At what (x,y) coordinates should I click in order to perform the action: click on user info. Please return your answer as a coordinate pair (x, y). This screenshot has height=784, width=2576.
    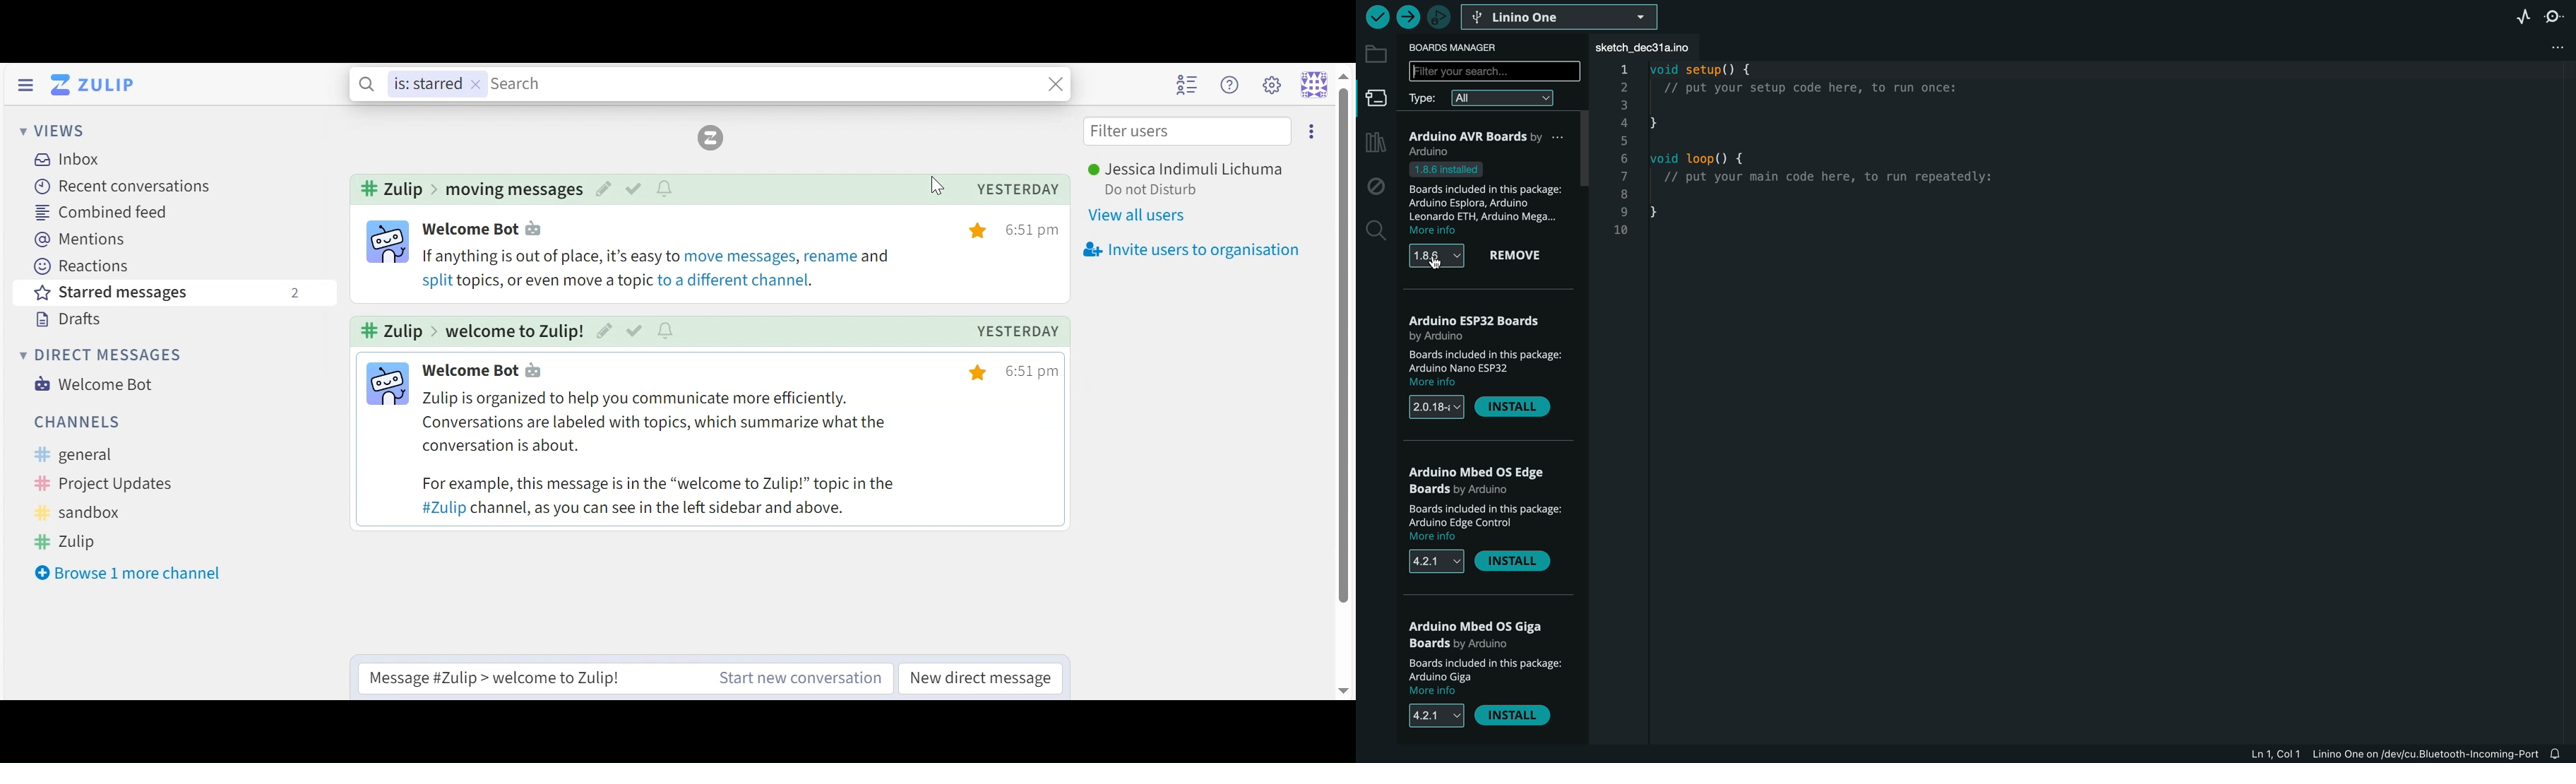
    Looking at the image, I should click on (390, 242).